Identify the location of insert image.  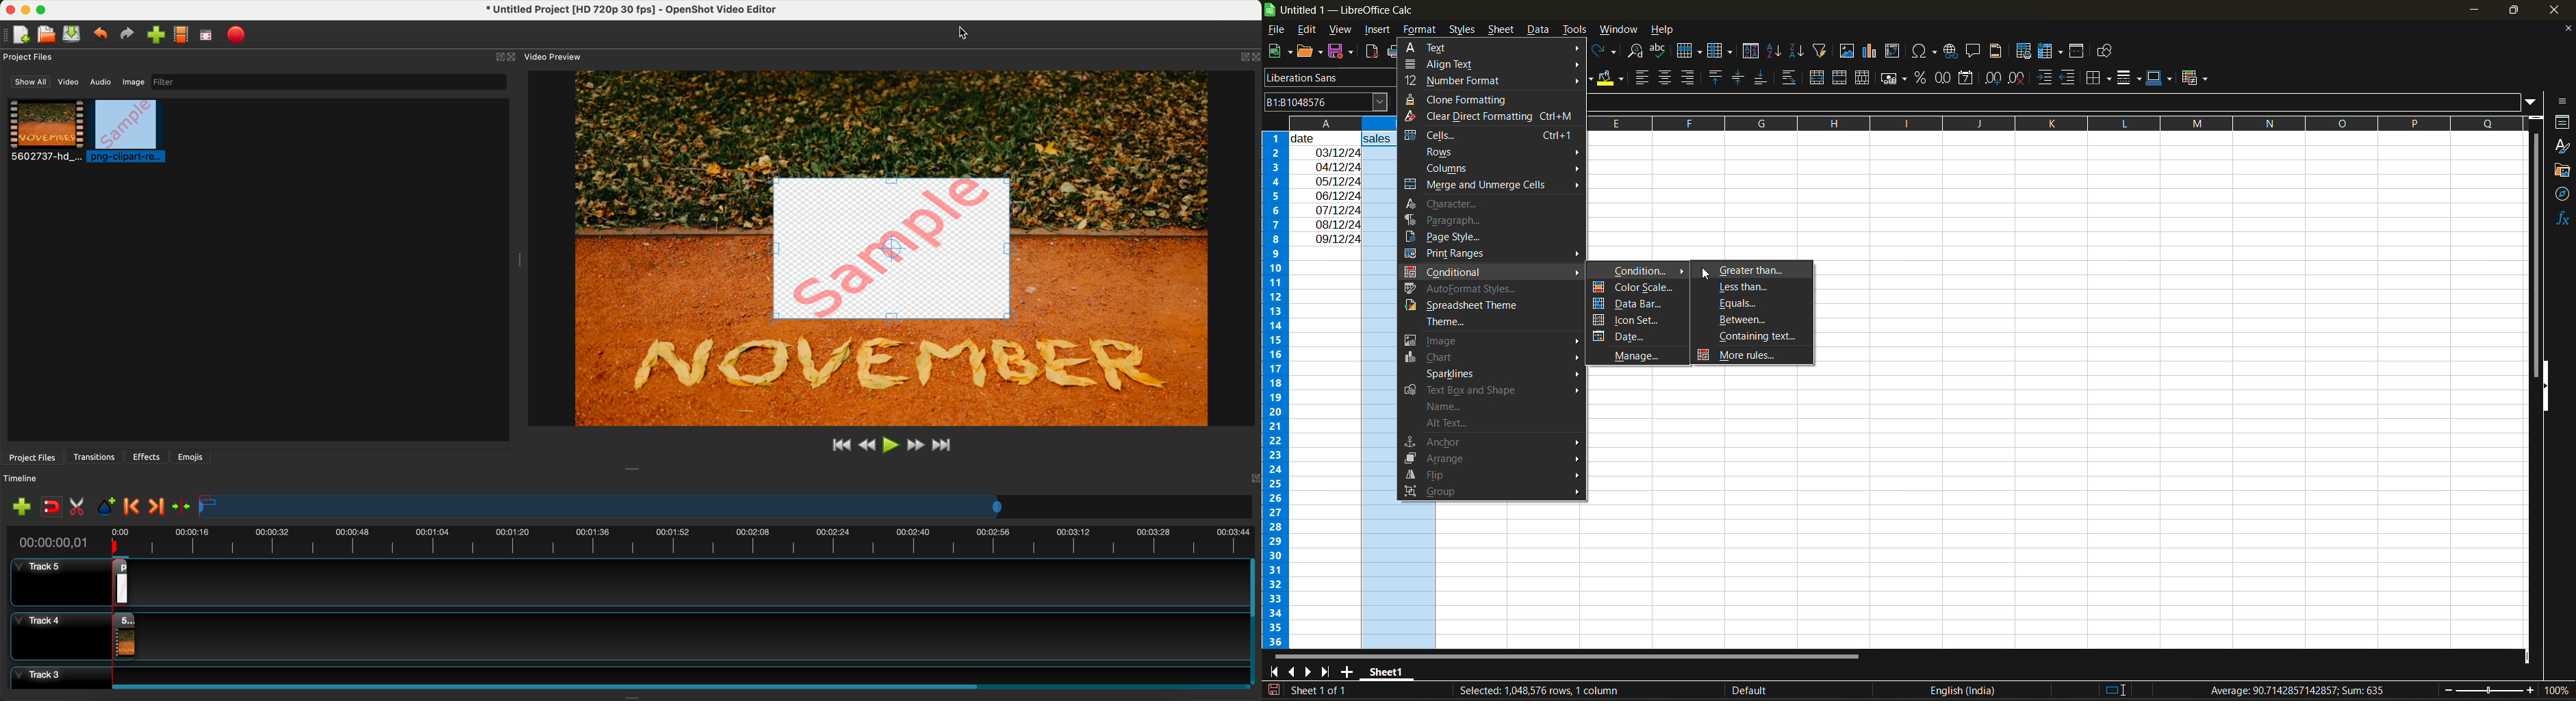
(1849, 51).